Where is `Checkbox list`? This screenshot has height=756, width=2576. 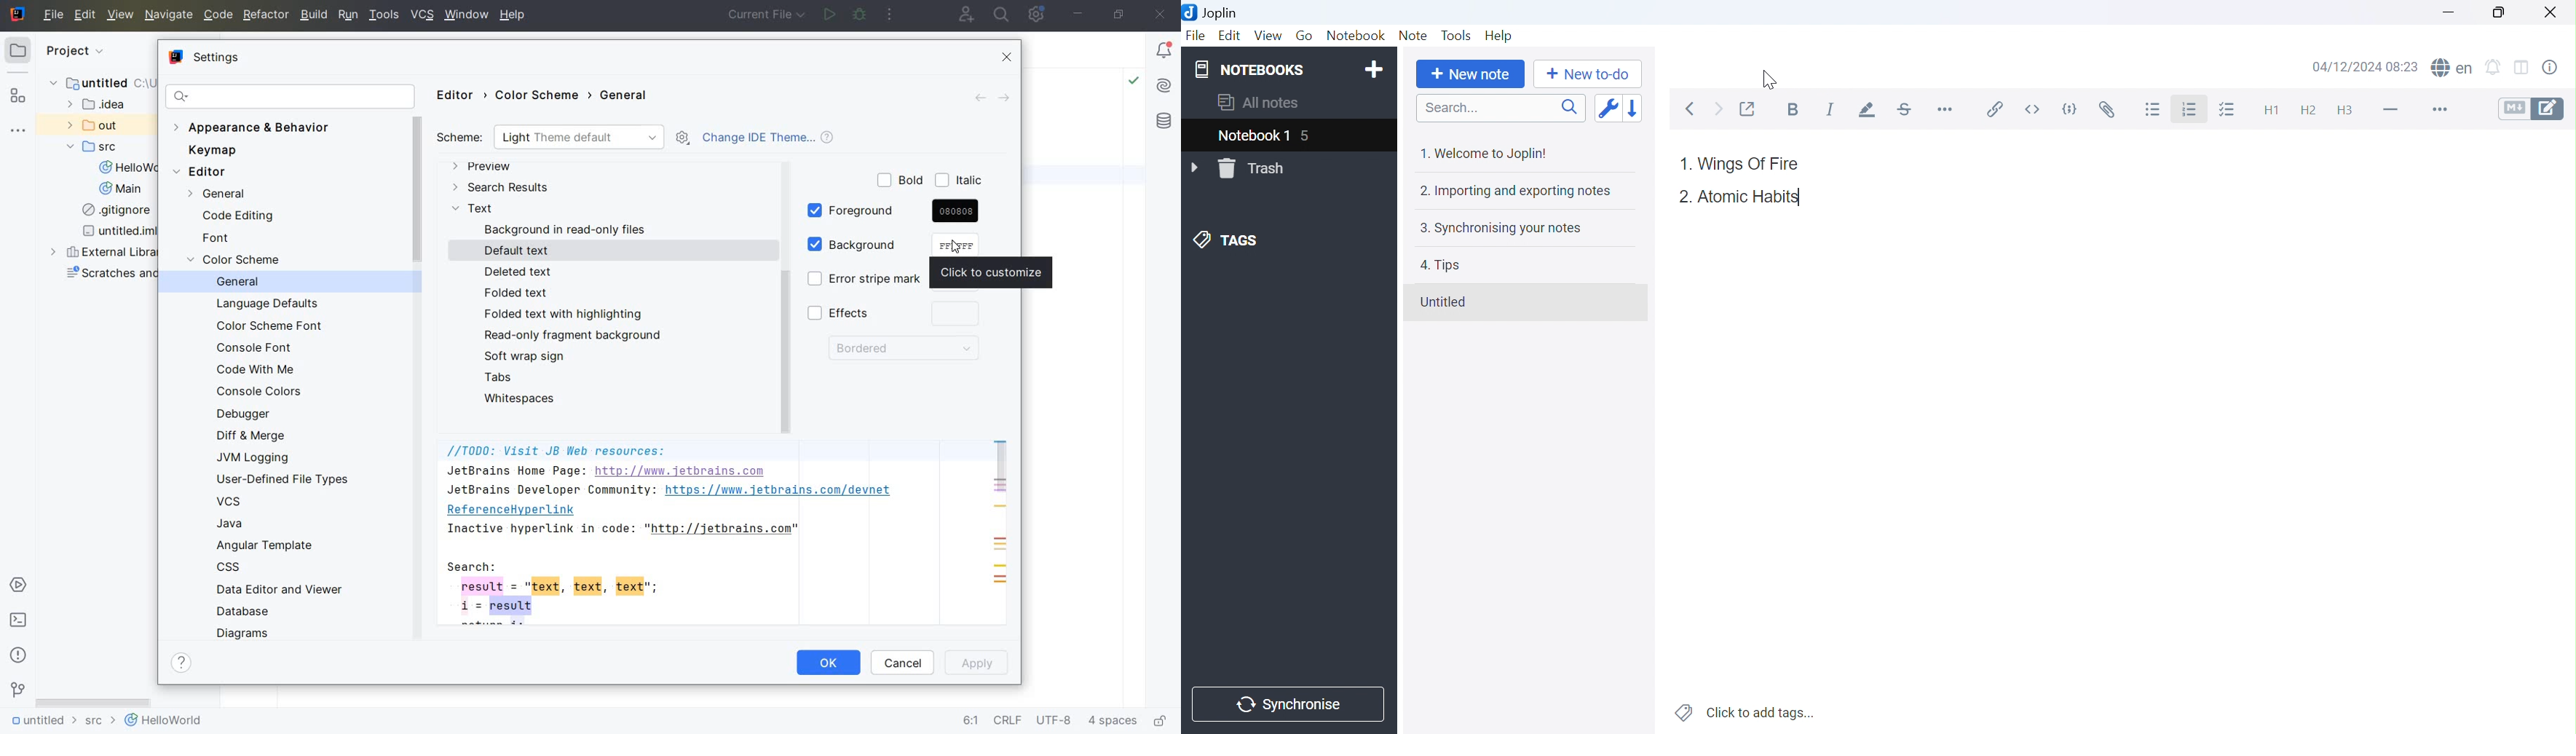 Checkbox list is located at coordinates (2230, 111).